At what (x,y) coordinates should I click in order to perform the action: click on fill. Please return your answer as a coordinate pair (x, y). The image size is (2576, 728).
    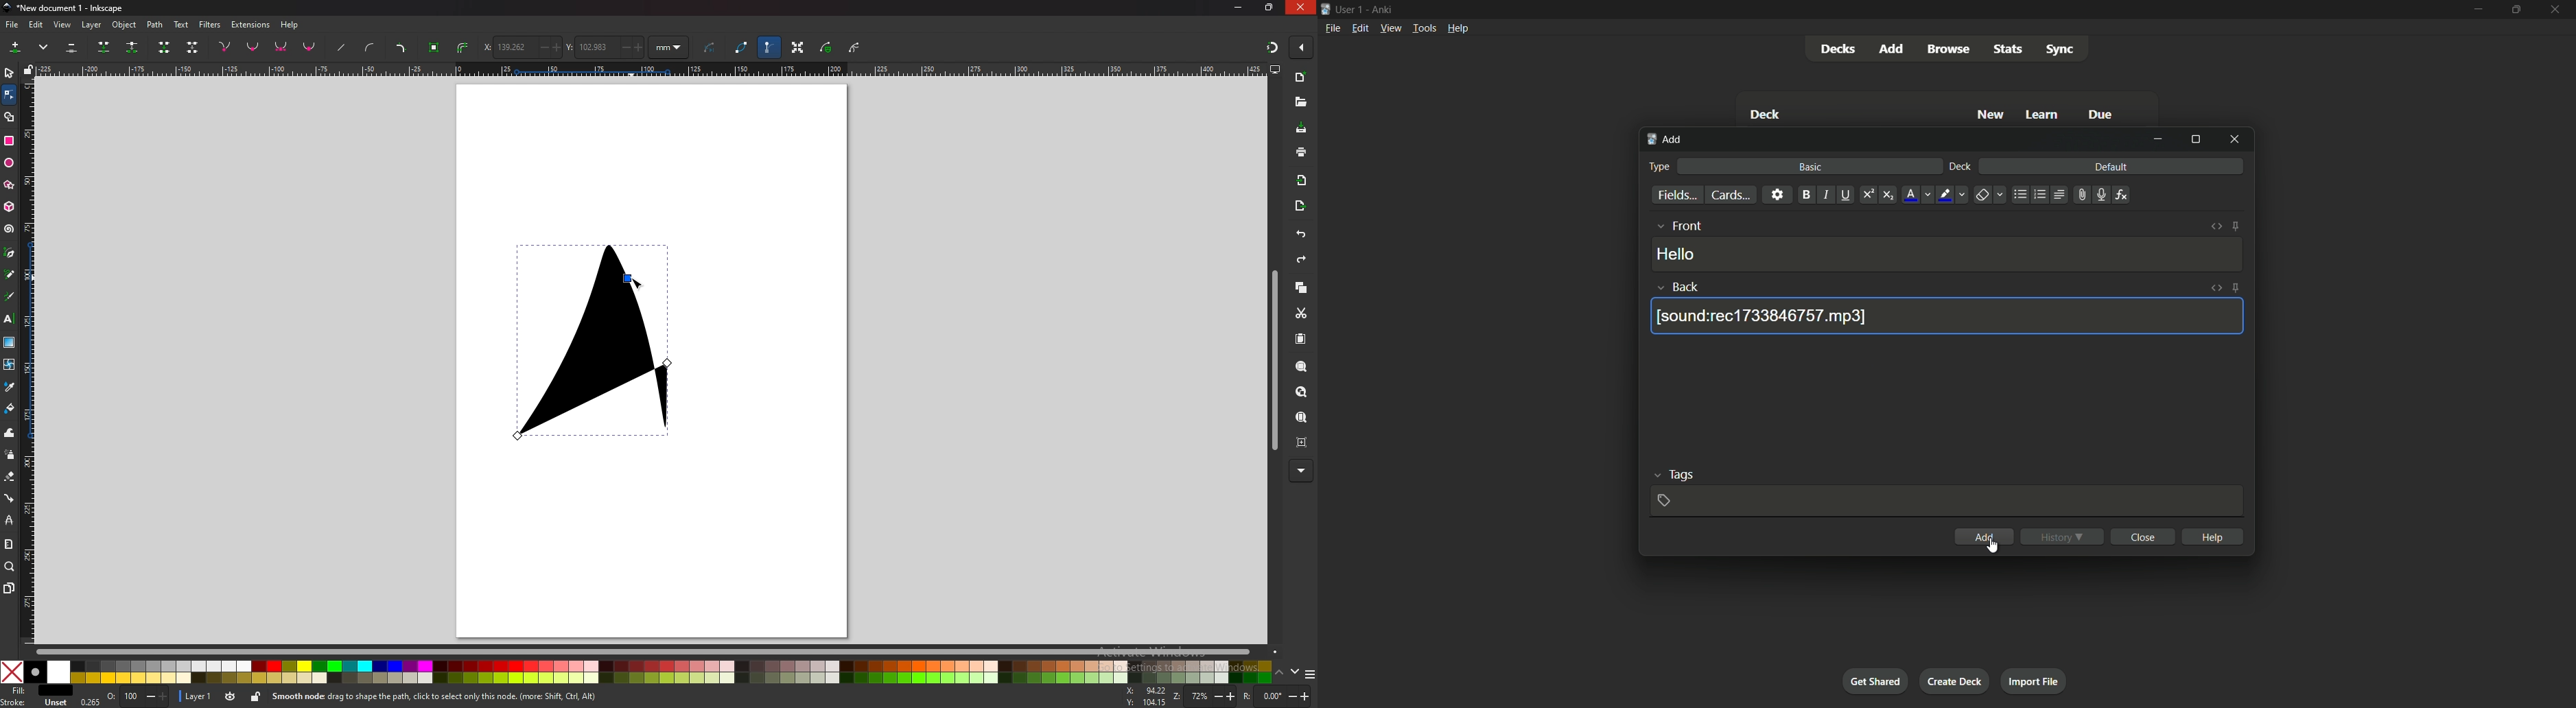
    Looking at the image, I should click on (35, 690).